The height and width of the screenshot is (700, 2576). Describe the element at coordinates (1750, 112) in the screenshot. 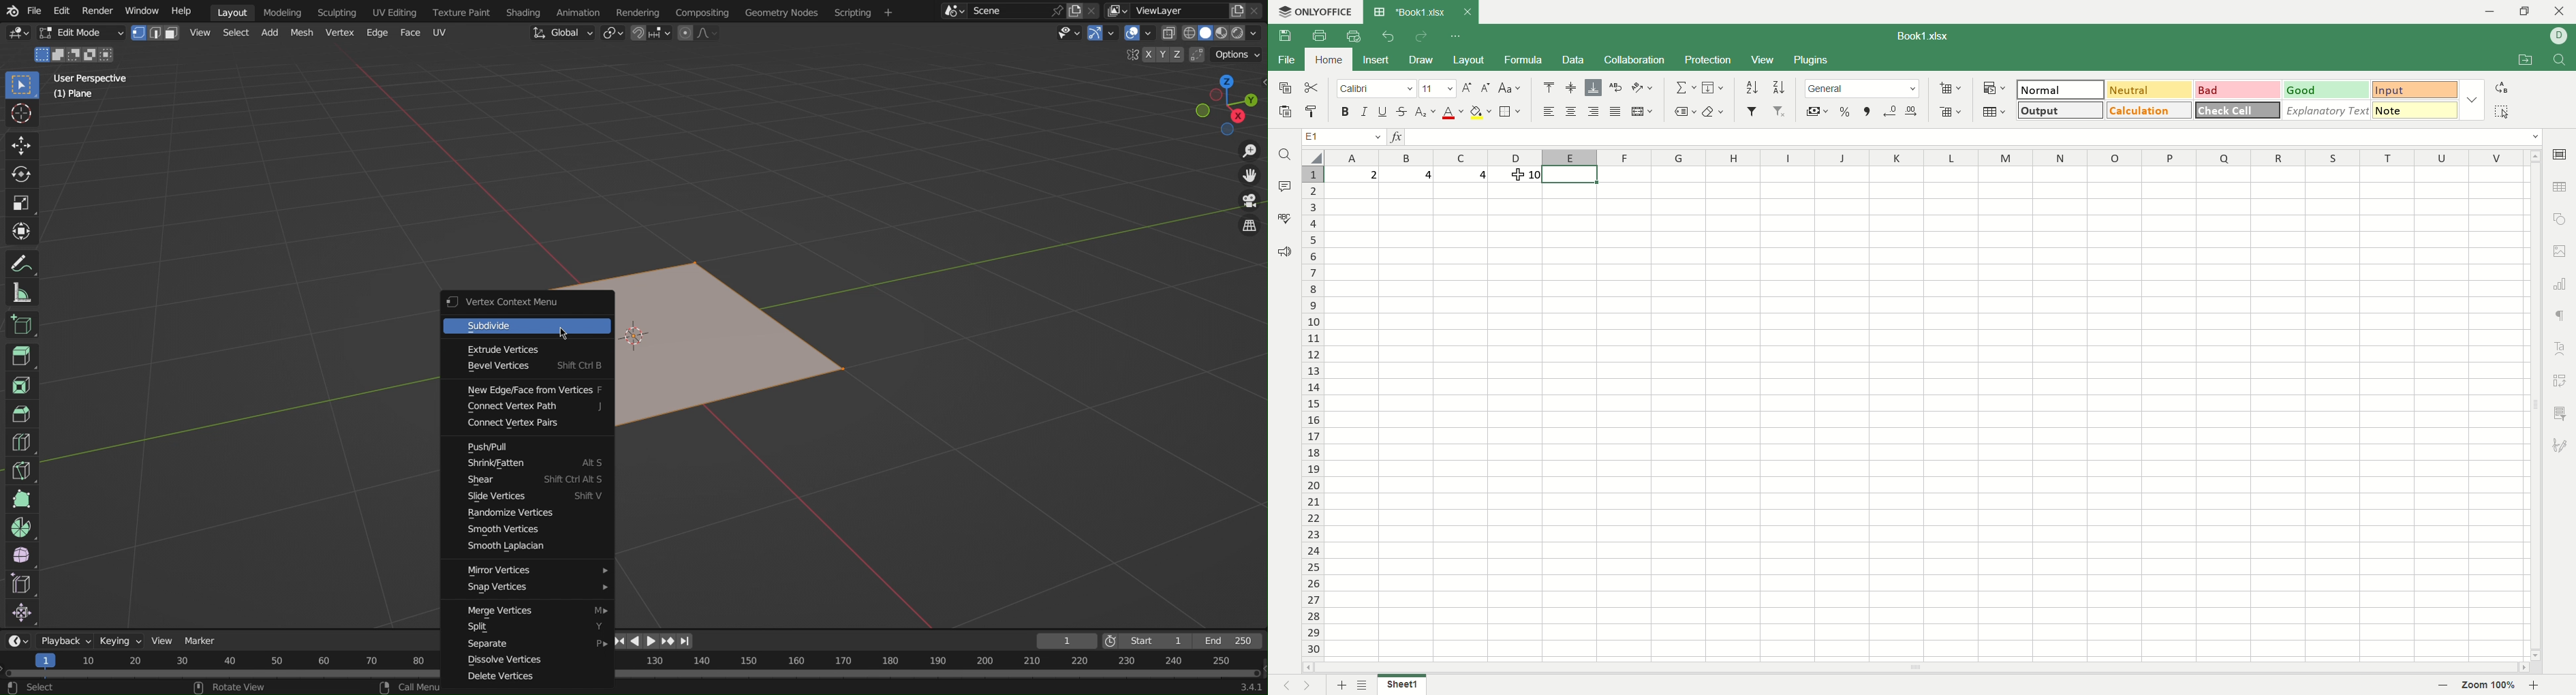

I see `filter` at that location.